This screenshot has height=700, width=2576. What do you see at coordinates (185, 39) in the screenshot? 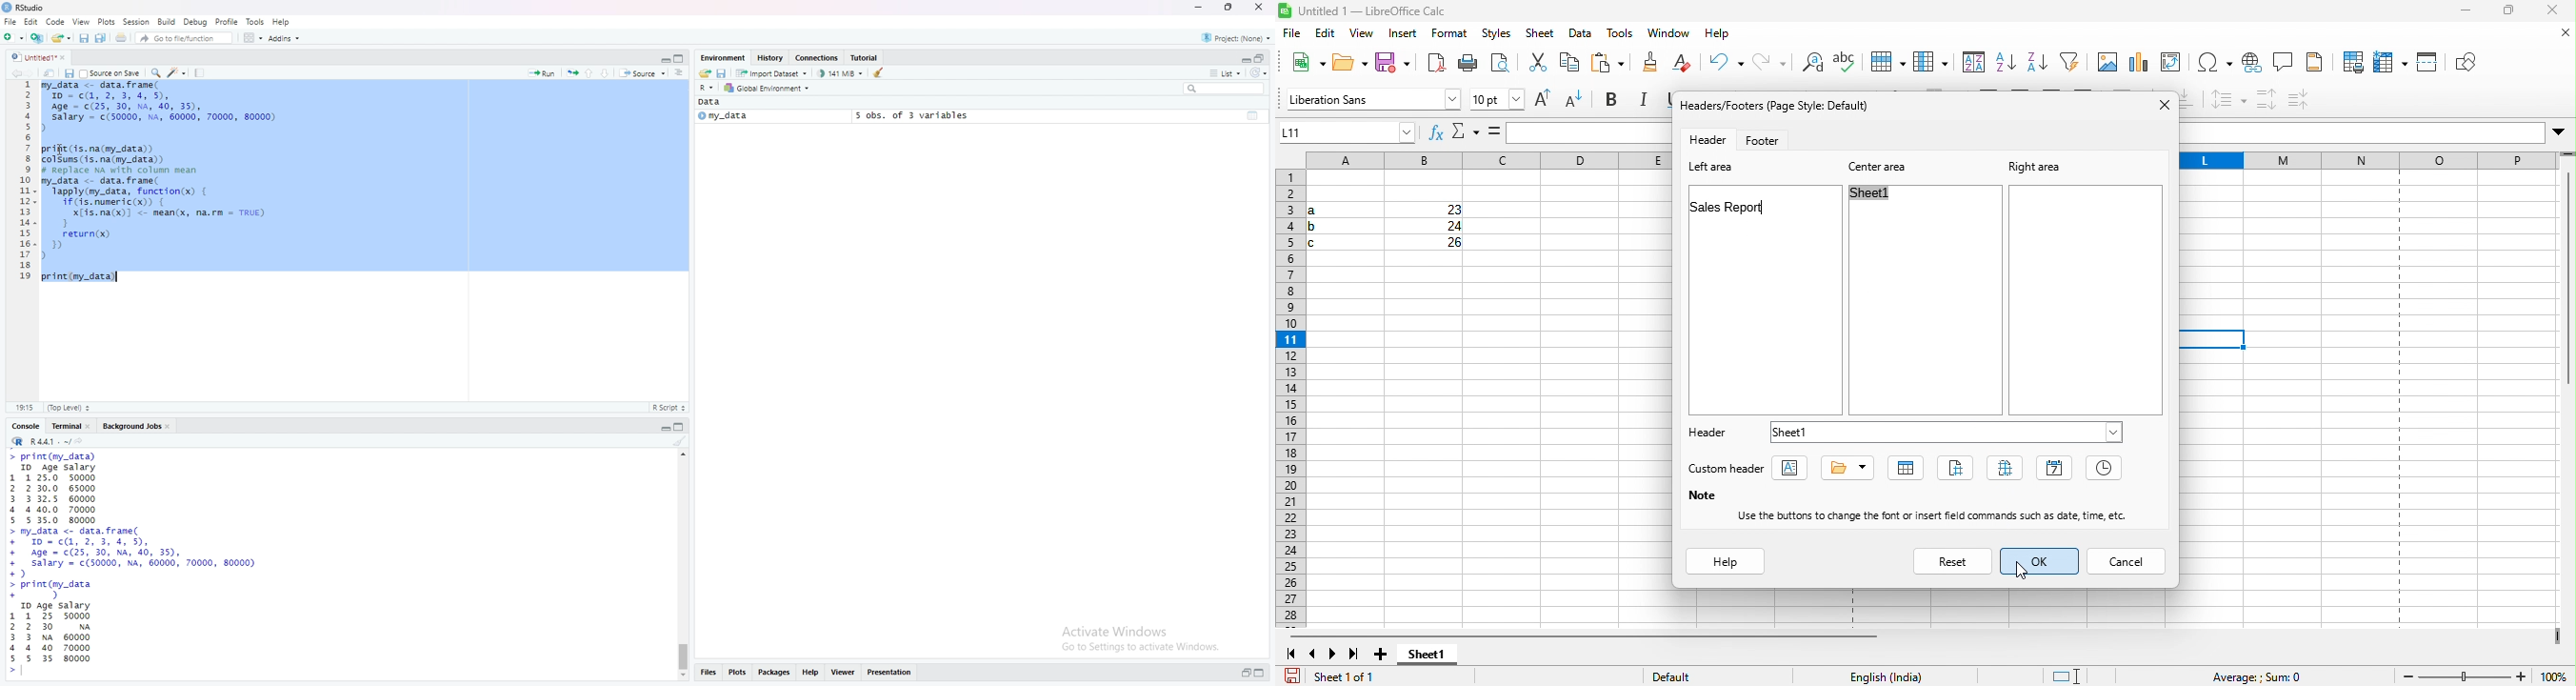
I see `Go to file/function` at bounding box center [185, 39].